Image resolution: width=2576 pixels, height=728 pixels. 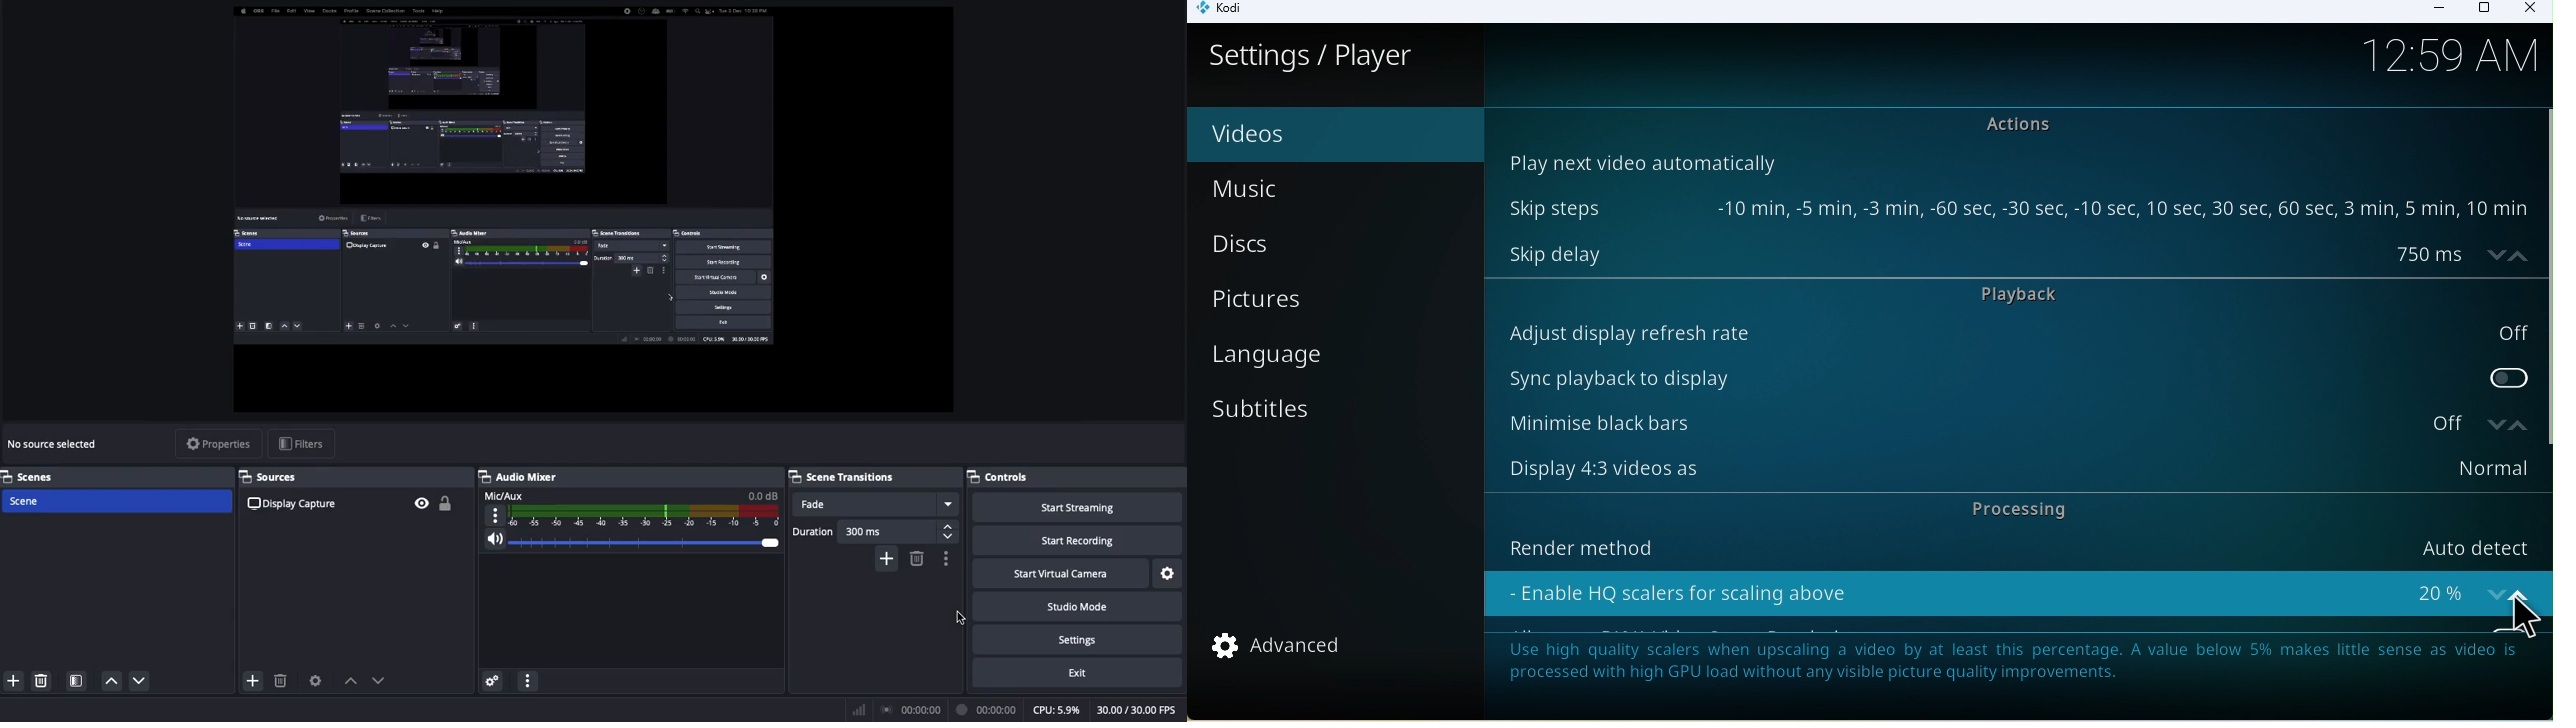 I want to click on Auto display refresh rate, so click(x=2015, y=333).